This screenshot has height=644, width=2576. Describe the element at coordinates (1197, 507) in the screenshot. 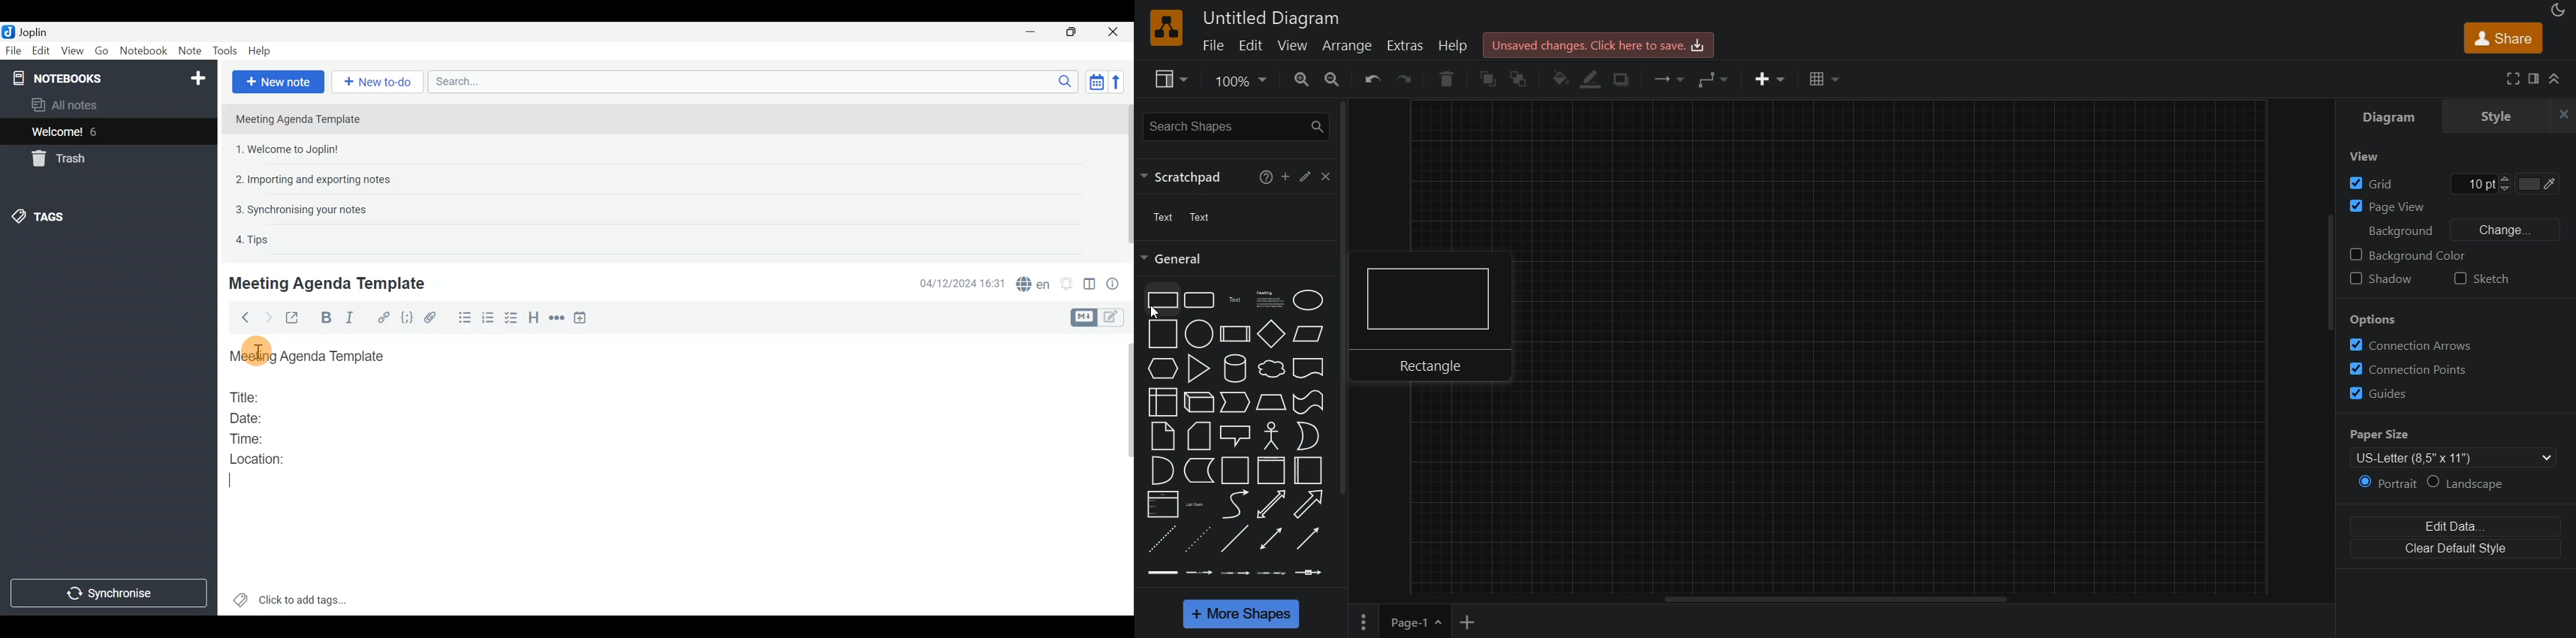

I see `list item` at that location.